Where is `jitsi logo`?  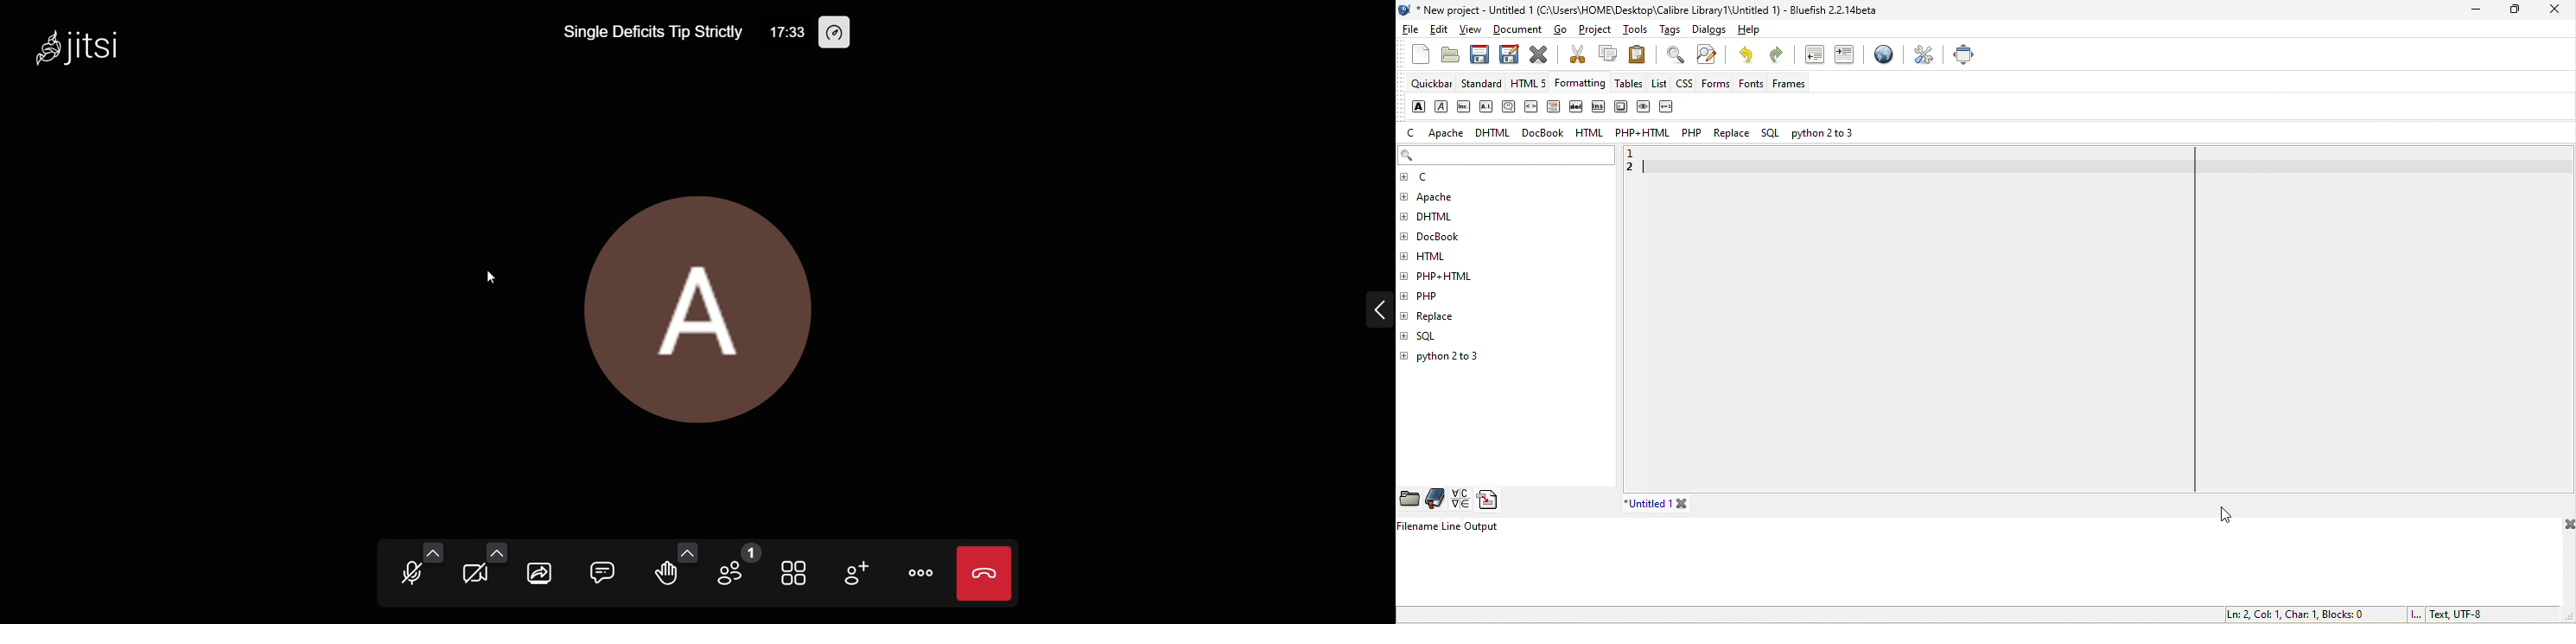 jitsi logo is located at coordinates (40, 47).